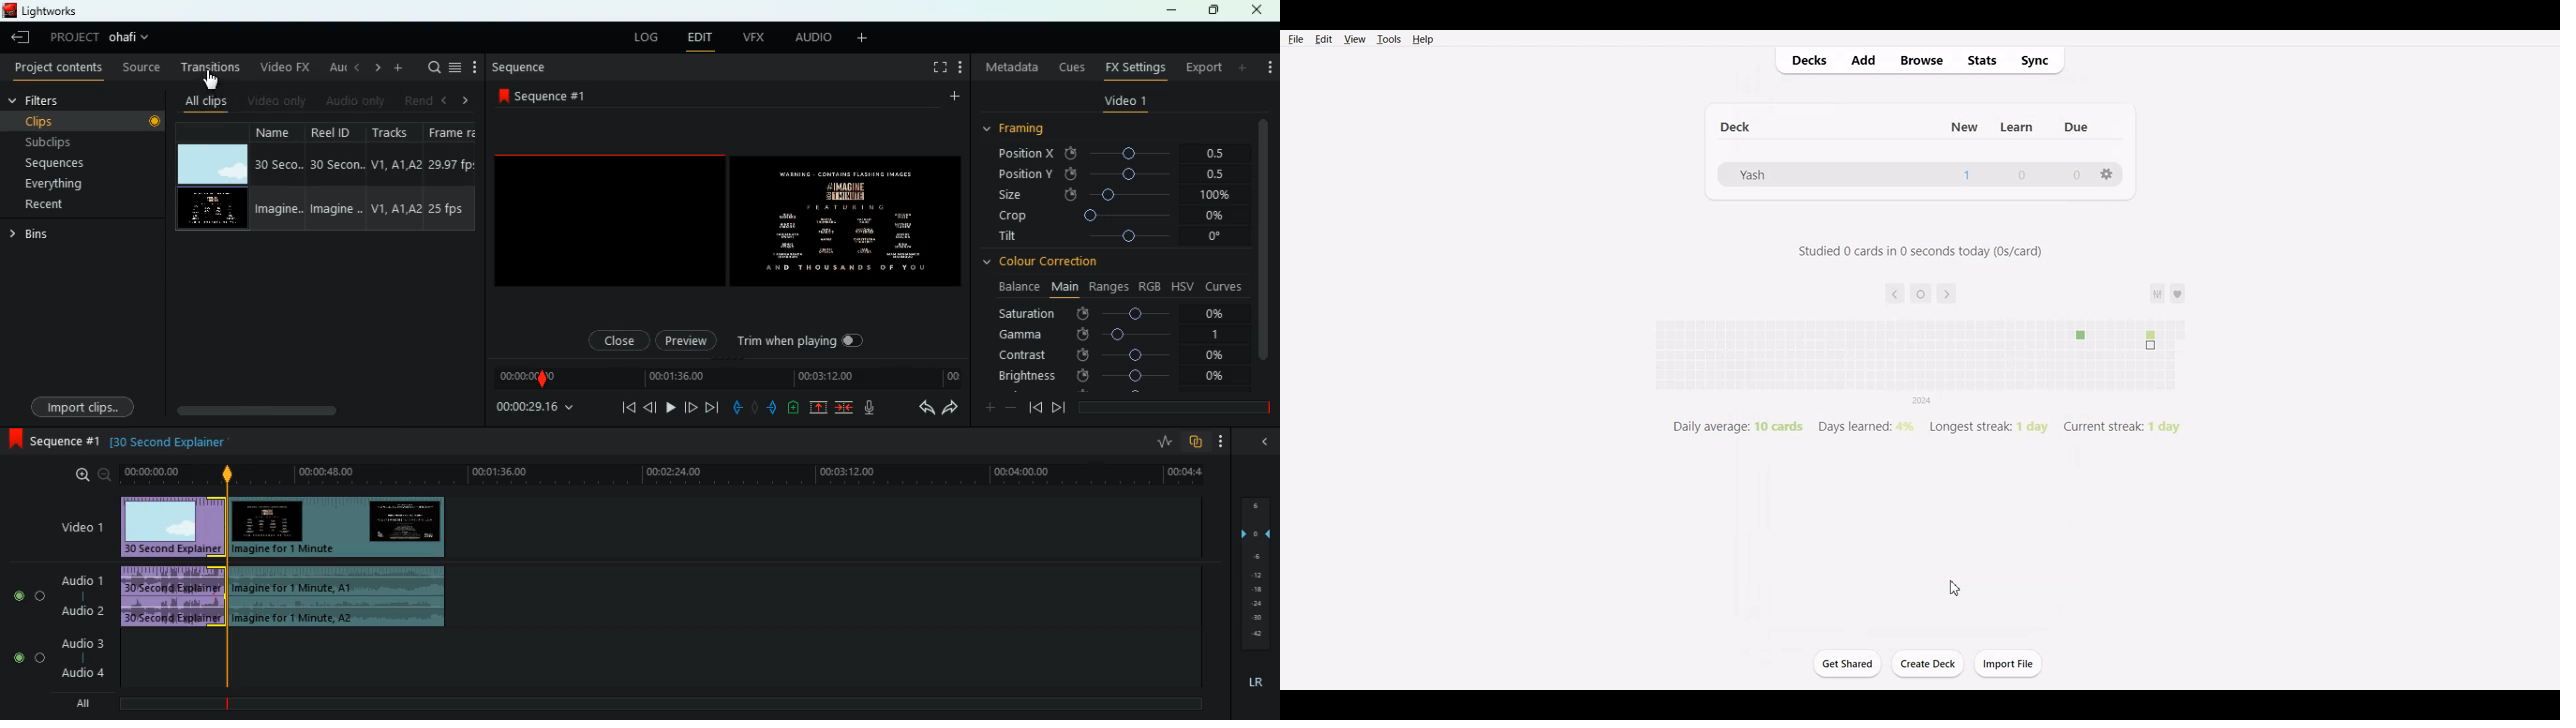  Describe the element at coordinates (85, 580) in the screenshot. I see `audio 1` at that location.